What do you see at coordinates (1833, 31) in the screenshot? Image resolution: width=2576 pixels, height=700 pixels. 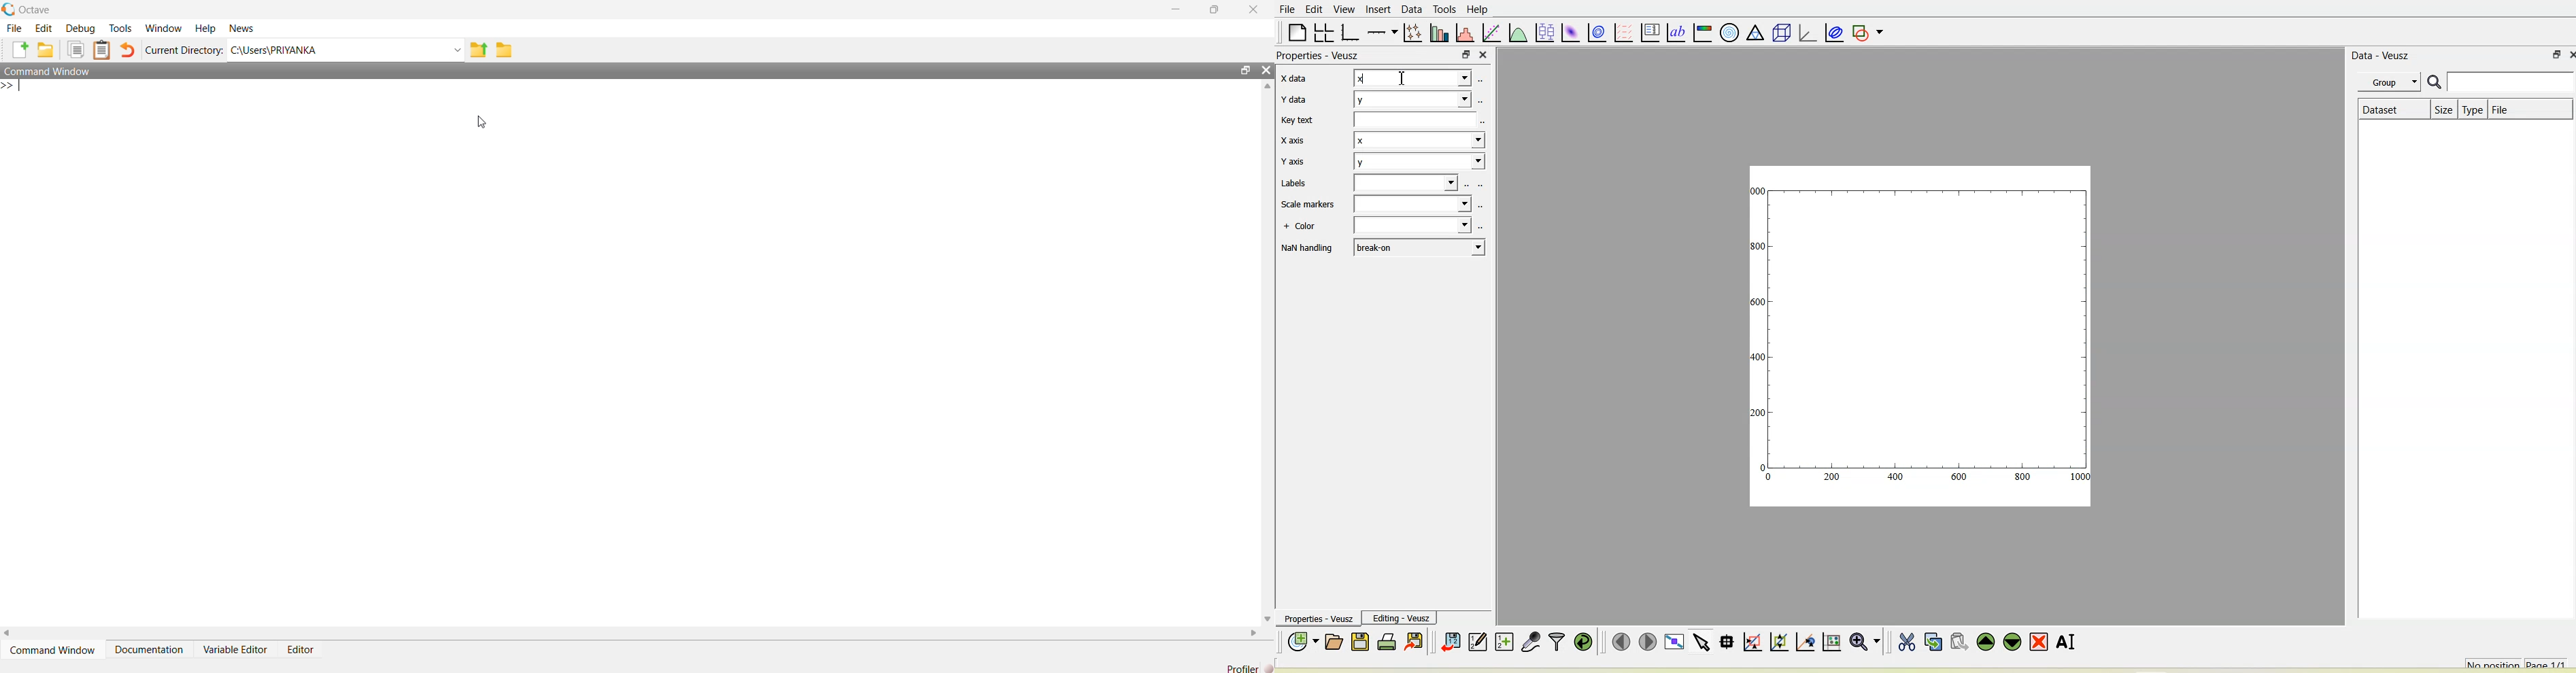 I see `Plot covariance ellipses` at bounding box center [1833, 31].